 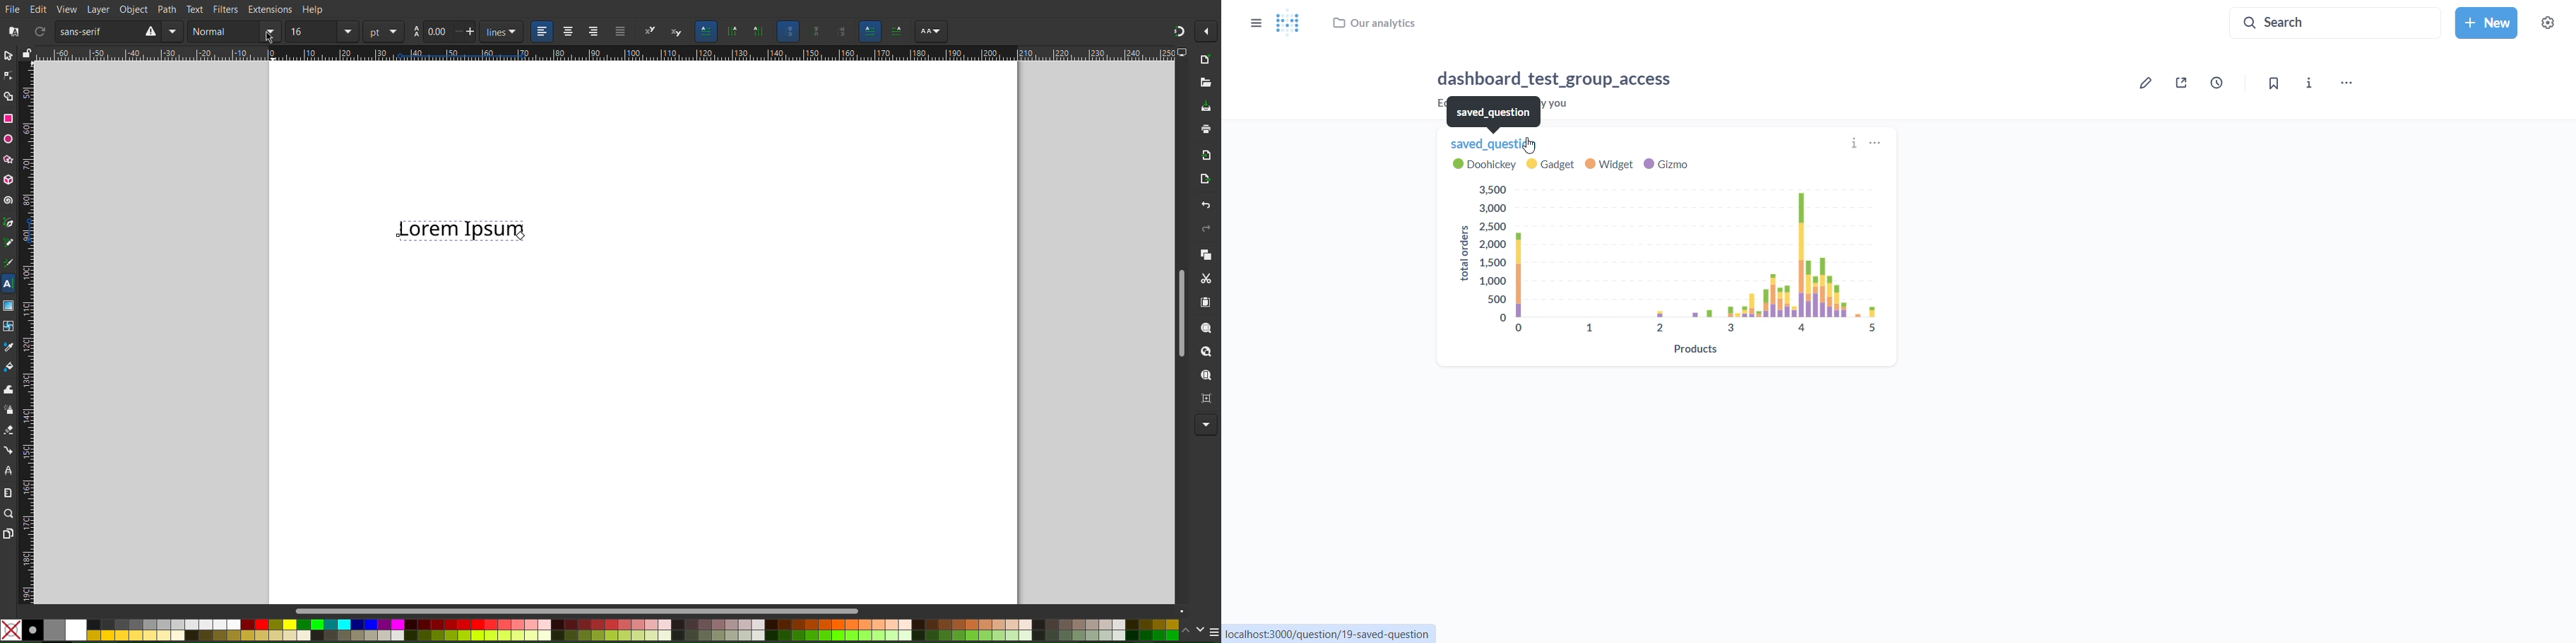 What do you see at coordinates (322, 32) in the screenshot?
I see `Font size` at bounding box center [322, 32].